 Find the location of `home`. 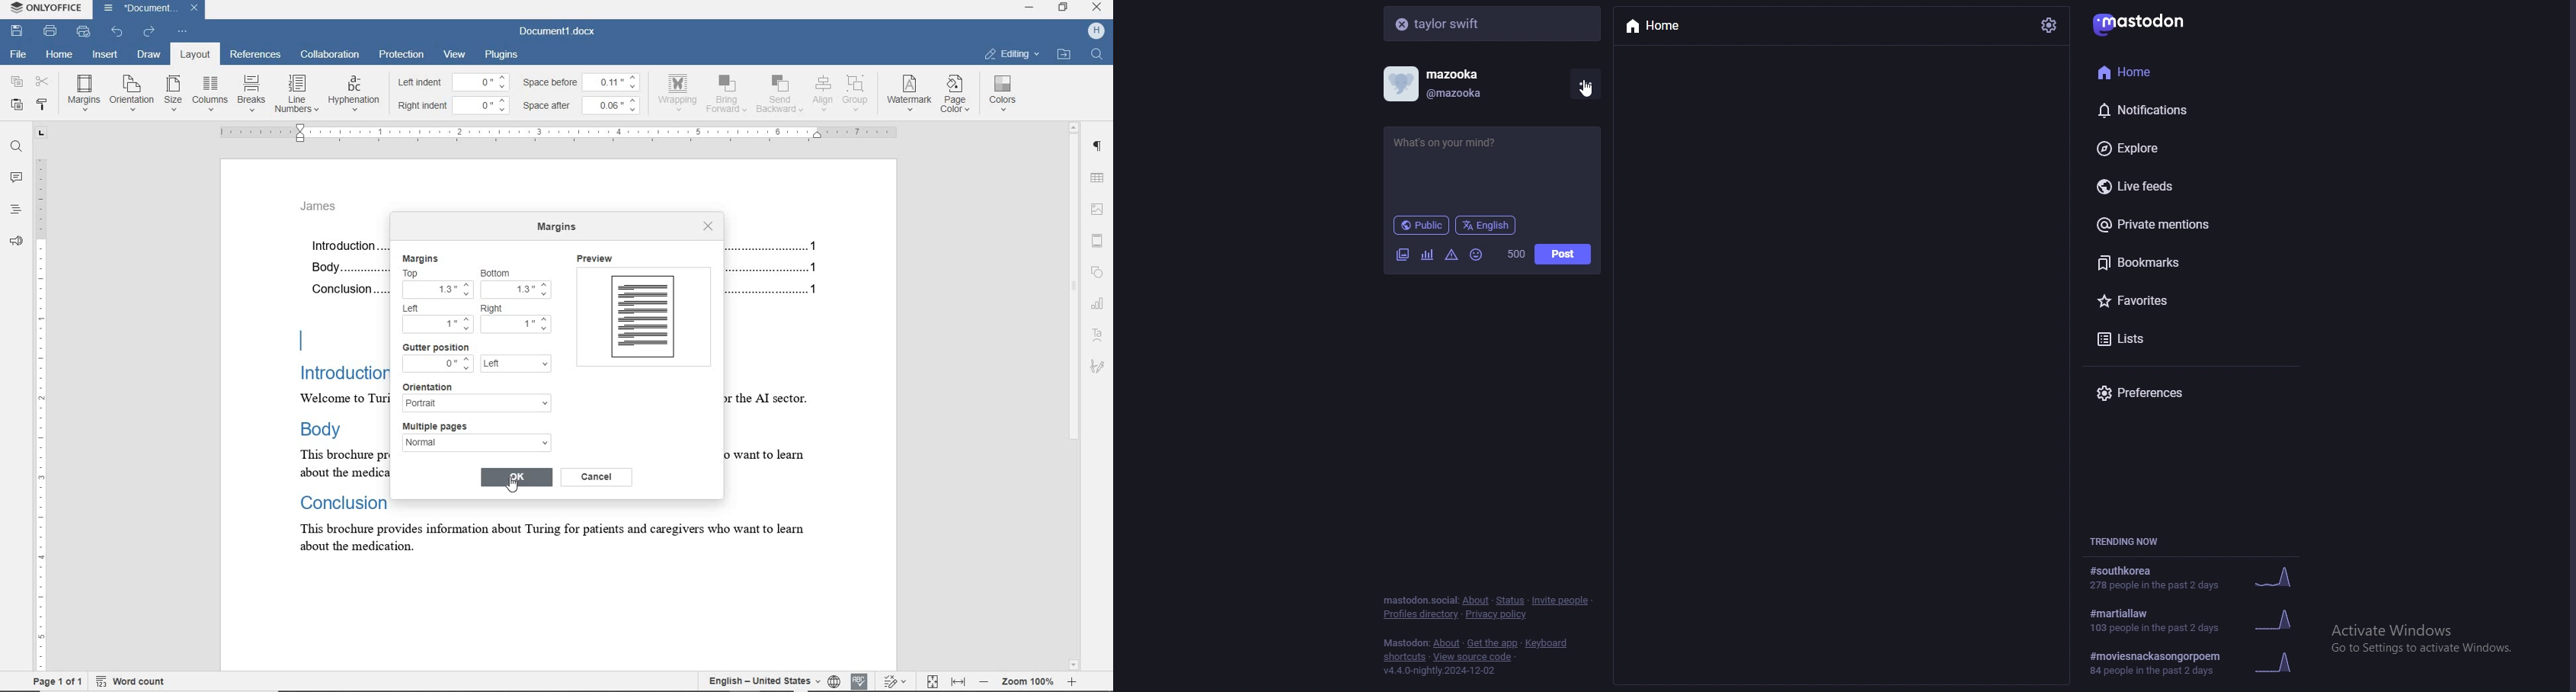

home is located at coordinates (57, 55).